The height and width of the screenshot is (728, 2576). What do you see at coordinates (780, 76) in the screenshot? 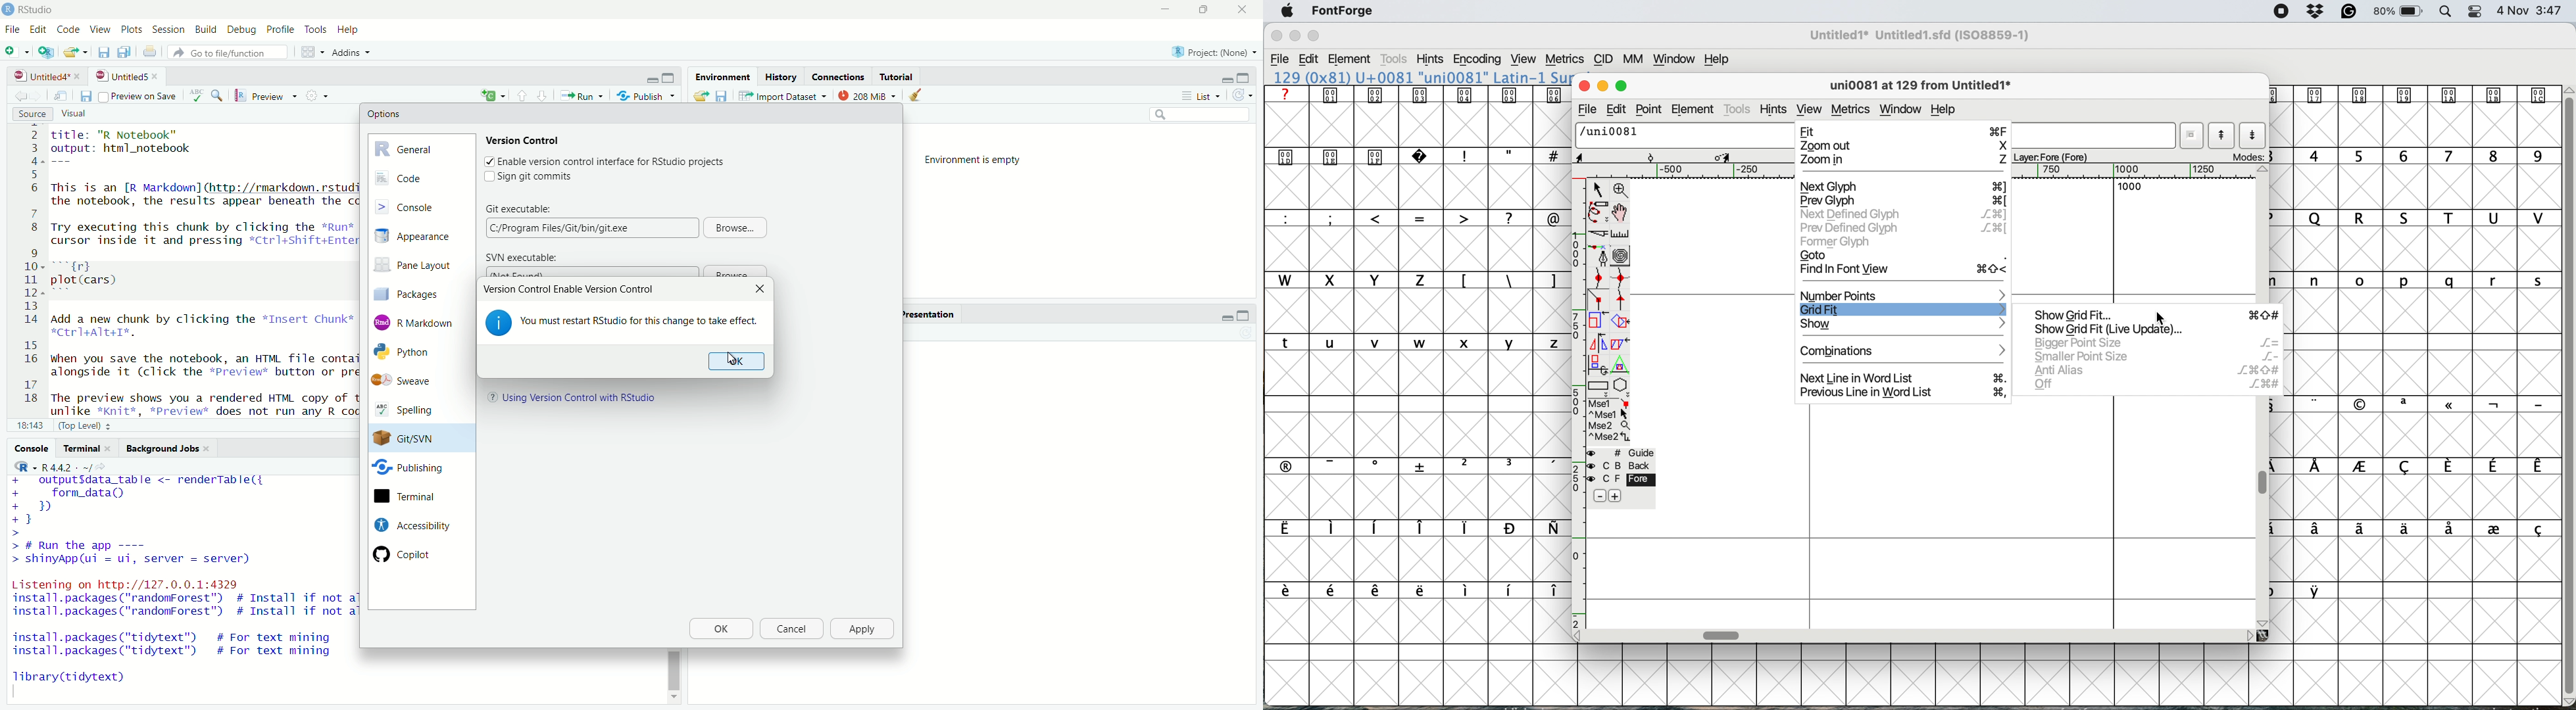
I see `History` at bounding box center [780, 76].